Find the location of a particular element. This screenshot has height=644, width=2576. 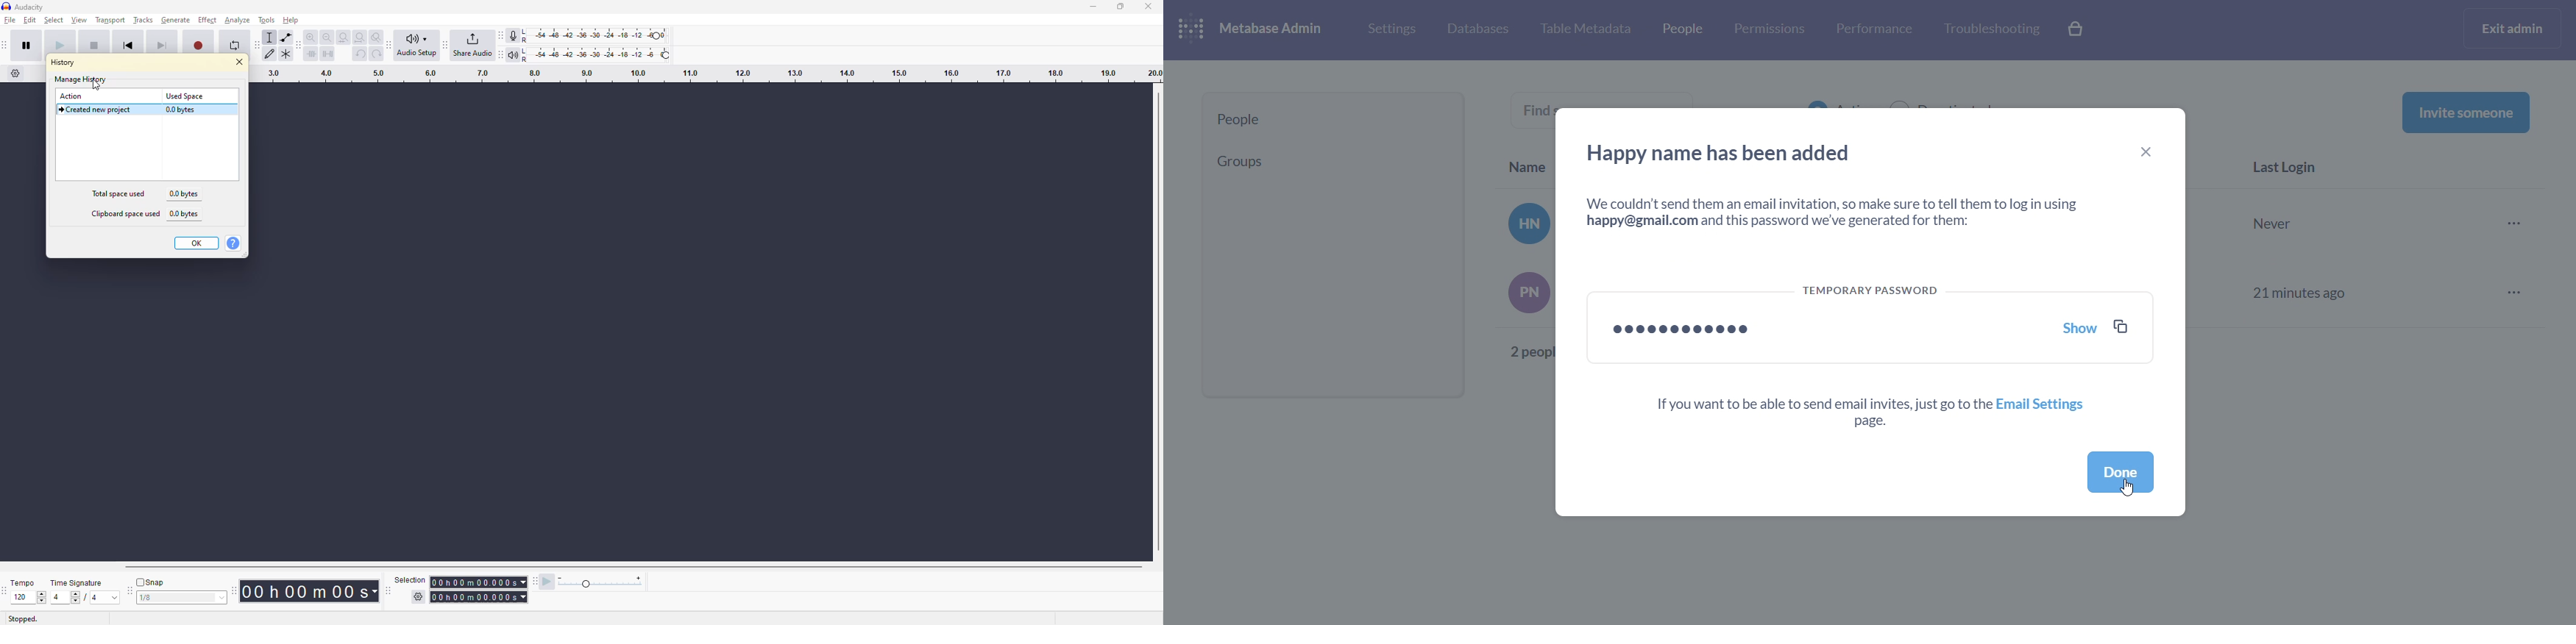

analyze is located at coordinates (235, 23).